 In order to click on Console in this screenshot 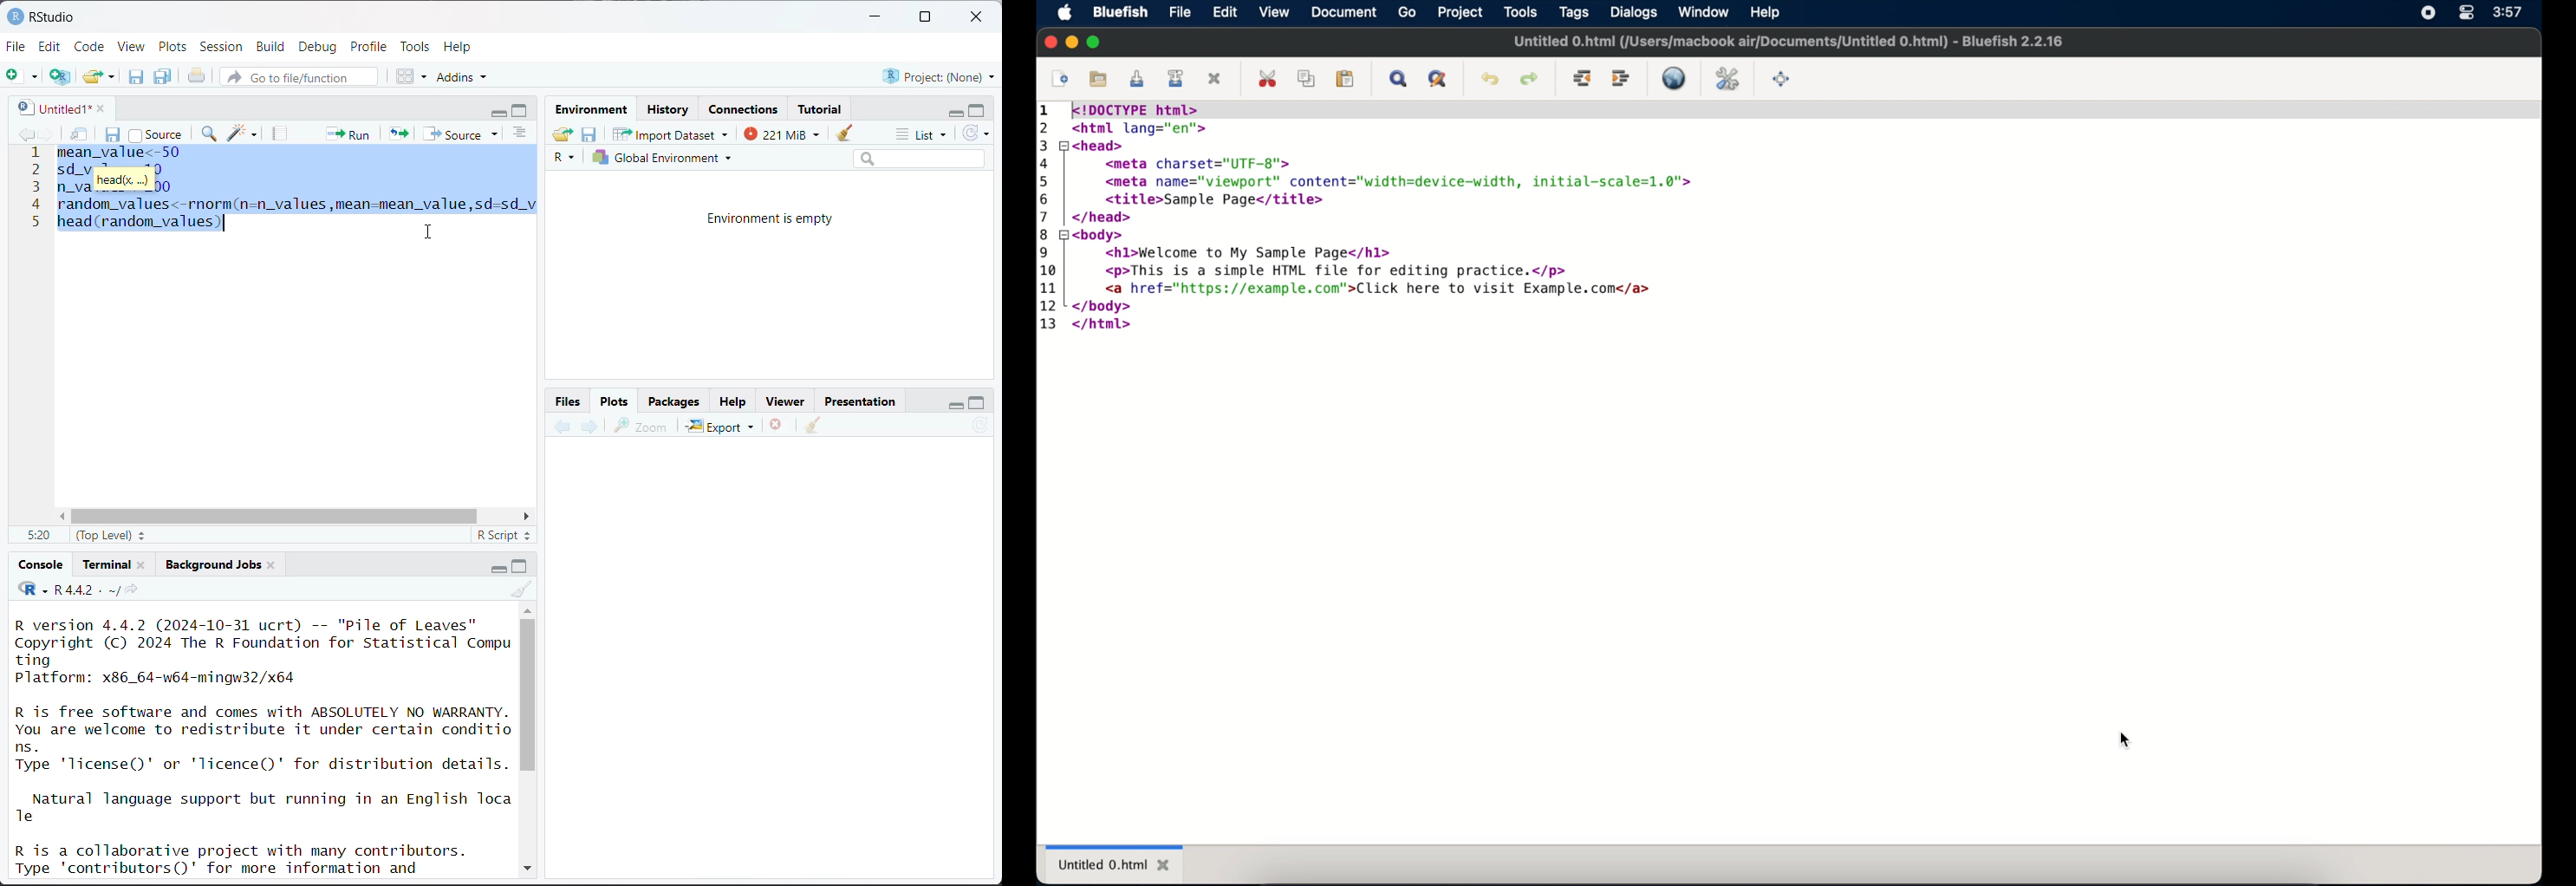, I will do `click(42, 564)`.